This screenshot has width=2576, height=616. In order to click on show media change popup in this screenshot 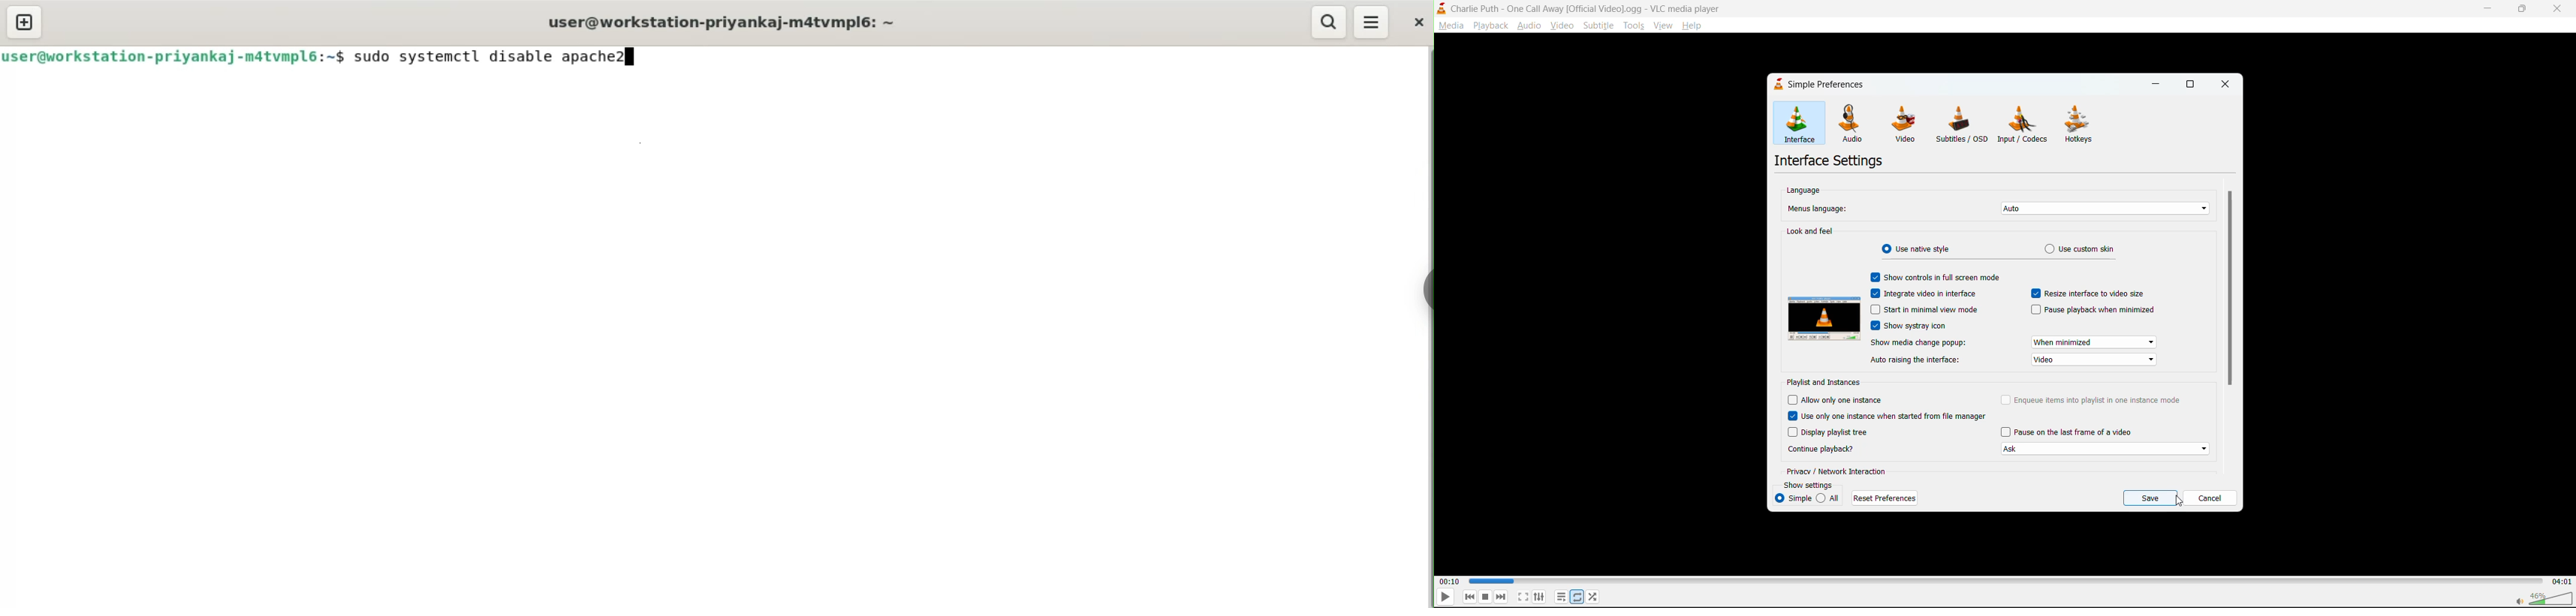, I will do `click(1918, 344)`.